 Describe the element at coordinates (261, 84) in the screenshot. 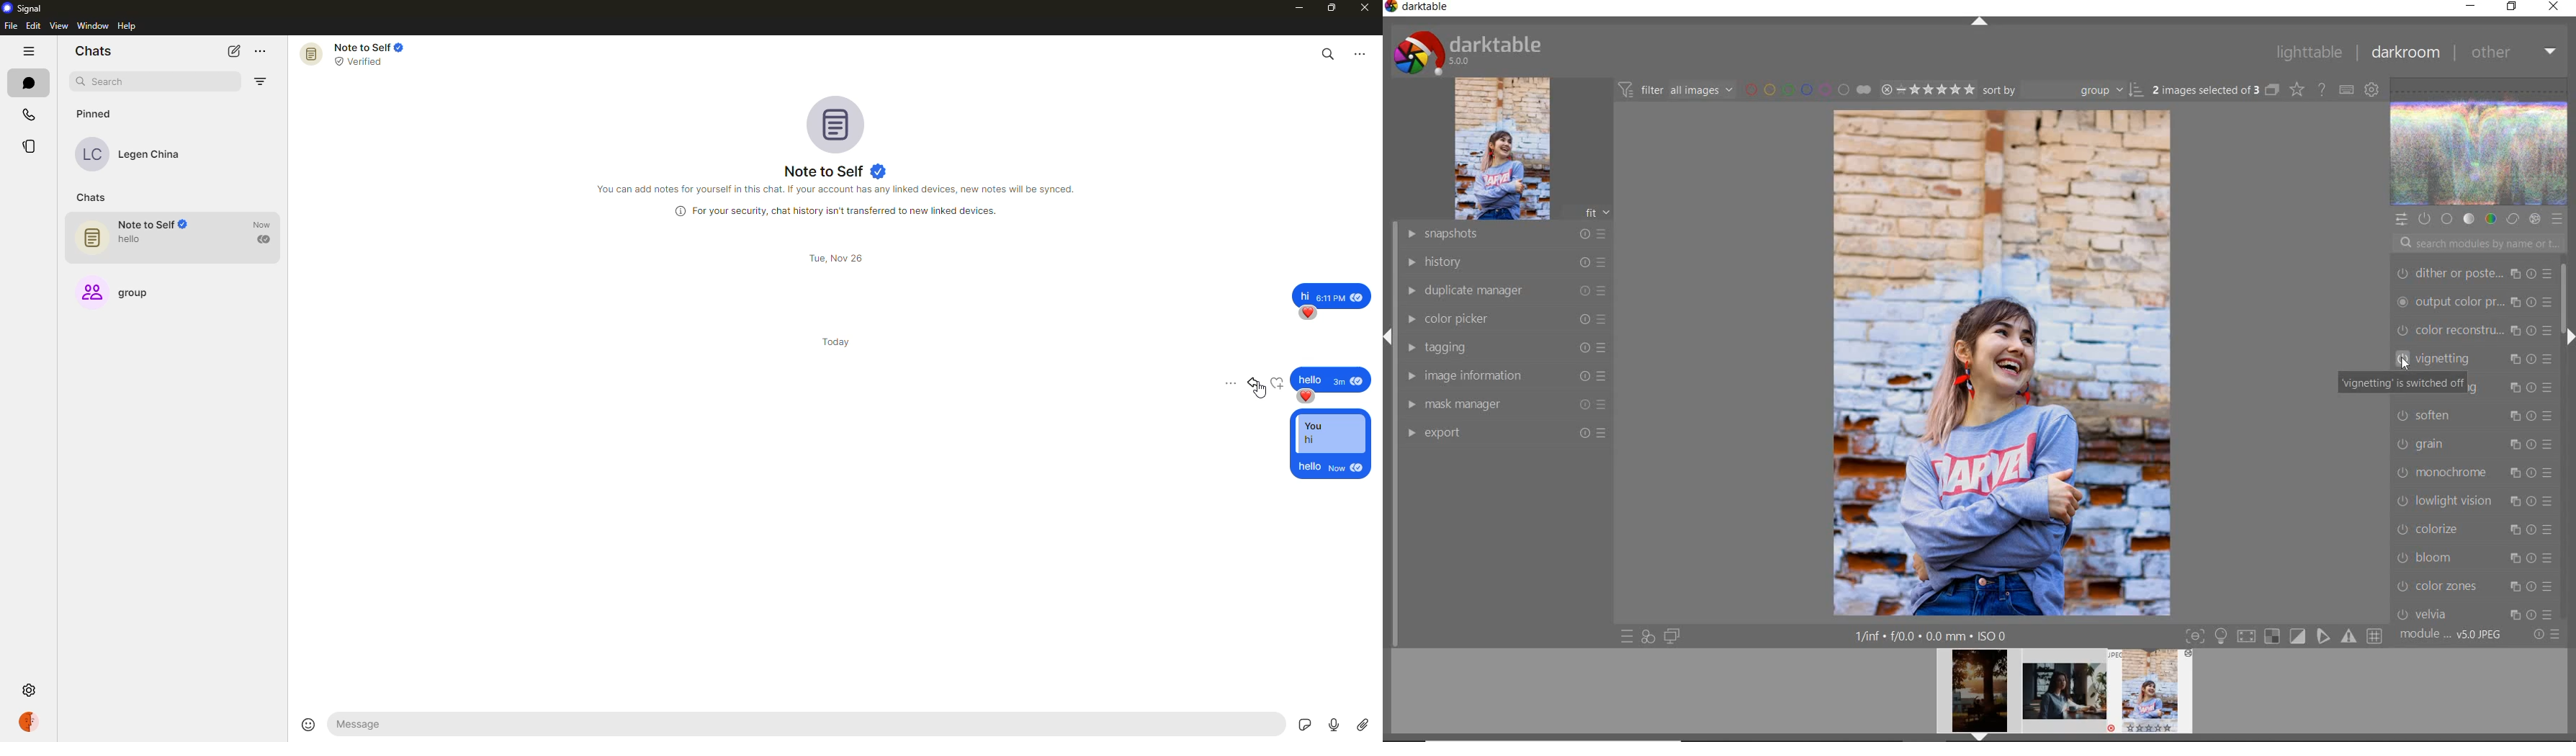

I see `filter` at that location.